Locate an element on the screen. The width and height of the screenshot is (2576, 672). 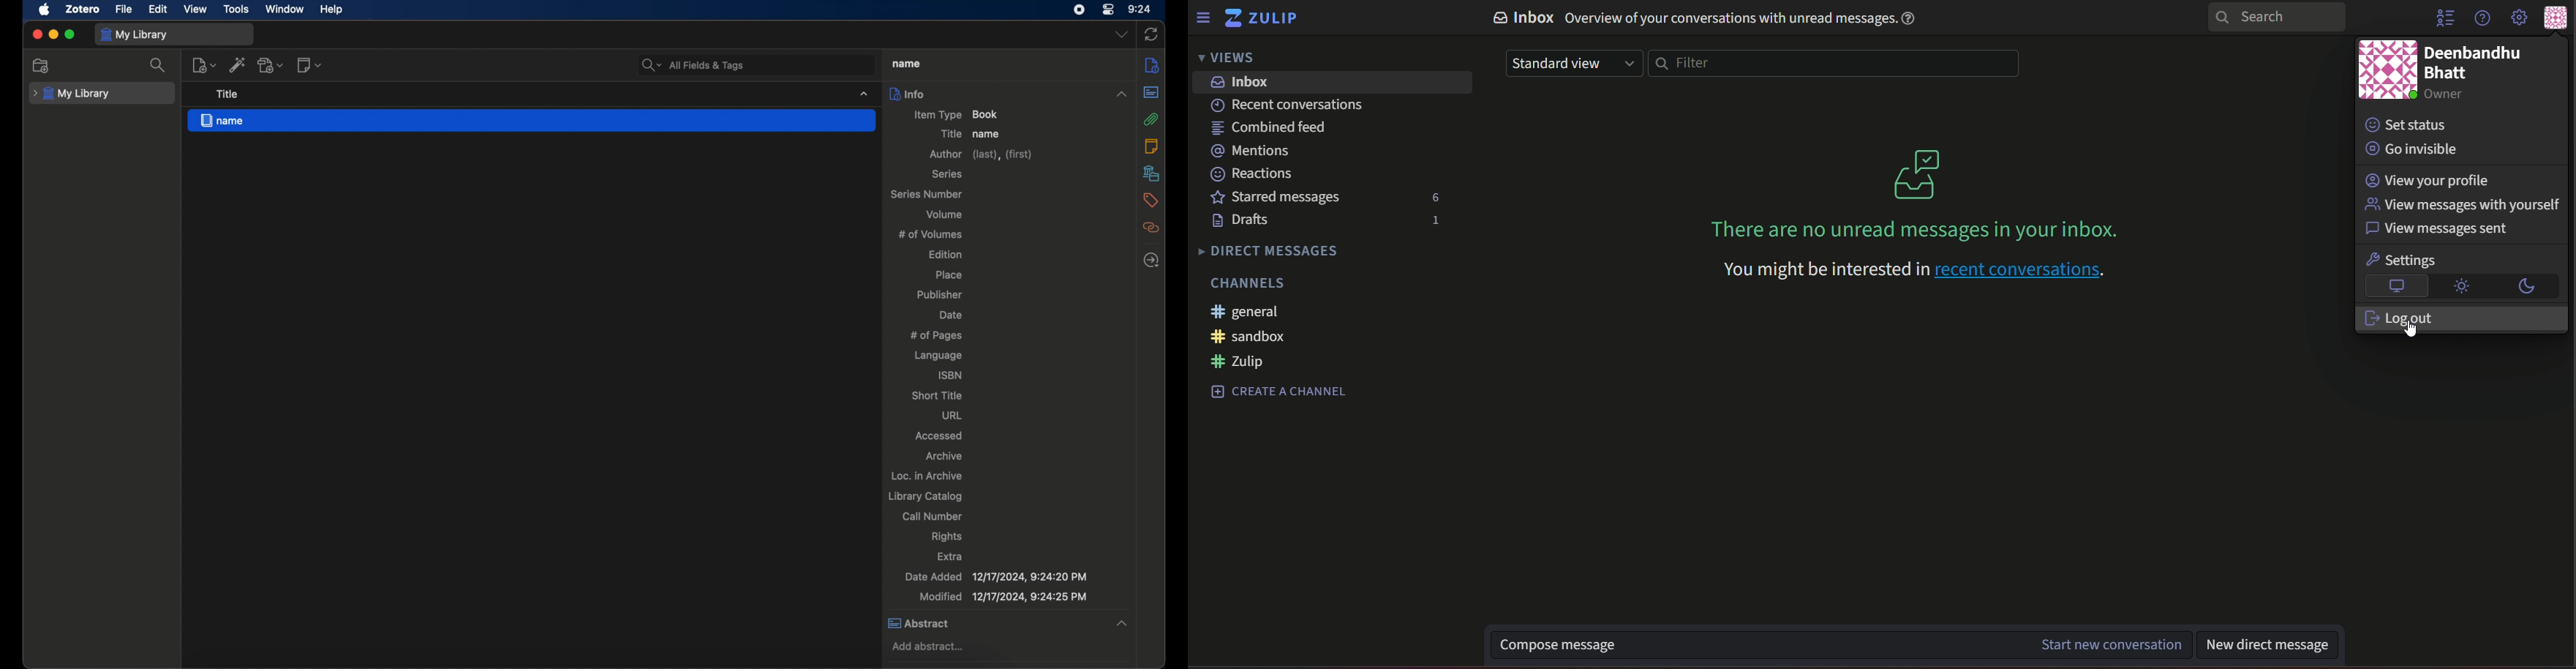
tools is located at coordinates (236, 9).